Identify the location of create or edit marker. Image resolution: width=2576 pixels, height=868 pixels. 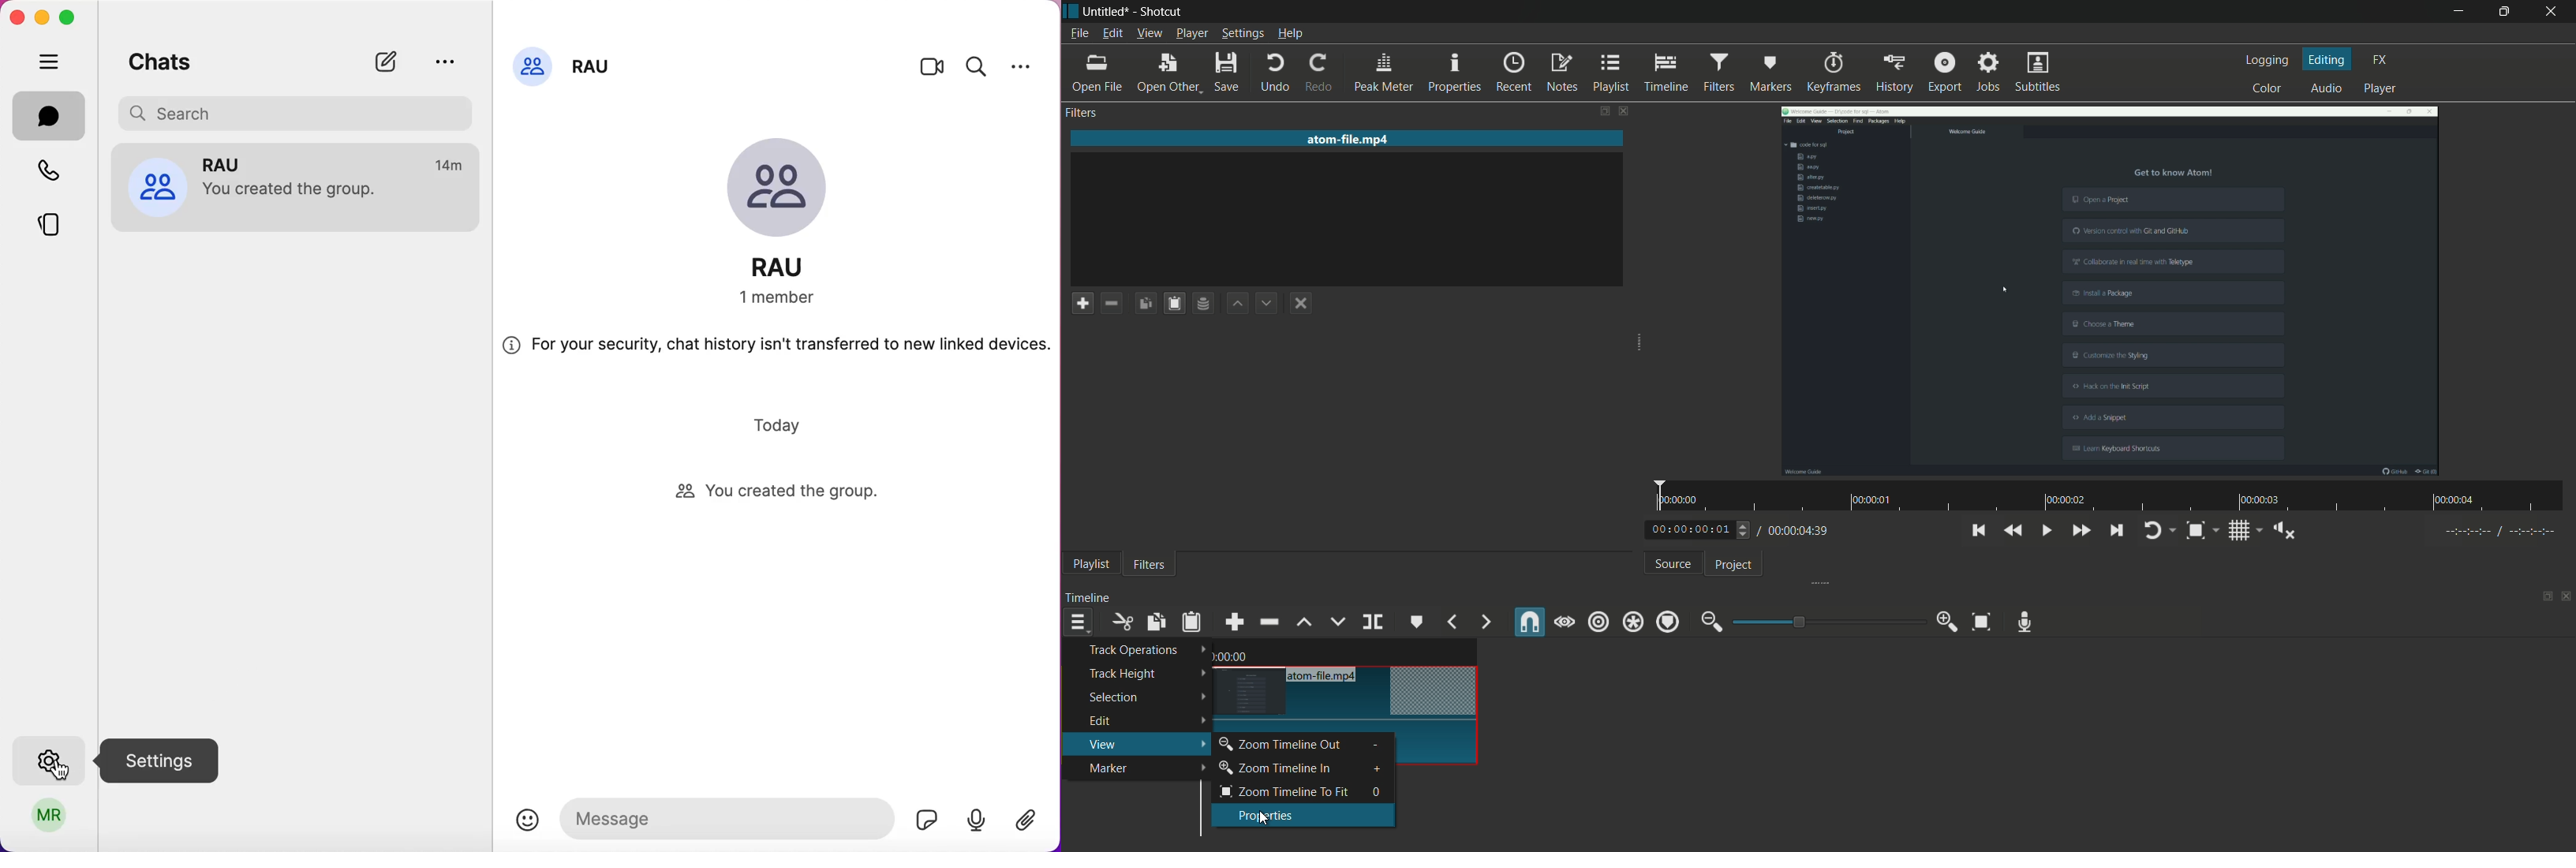
(1417, 622).